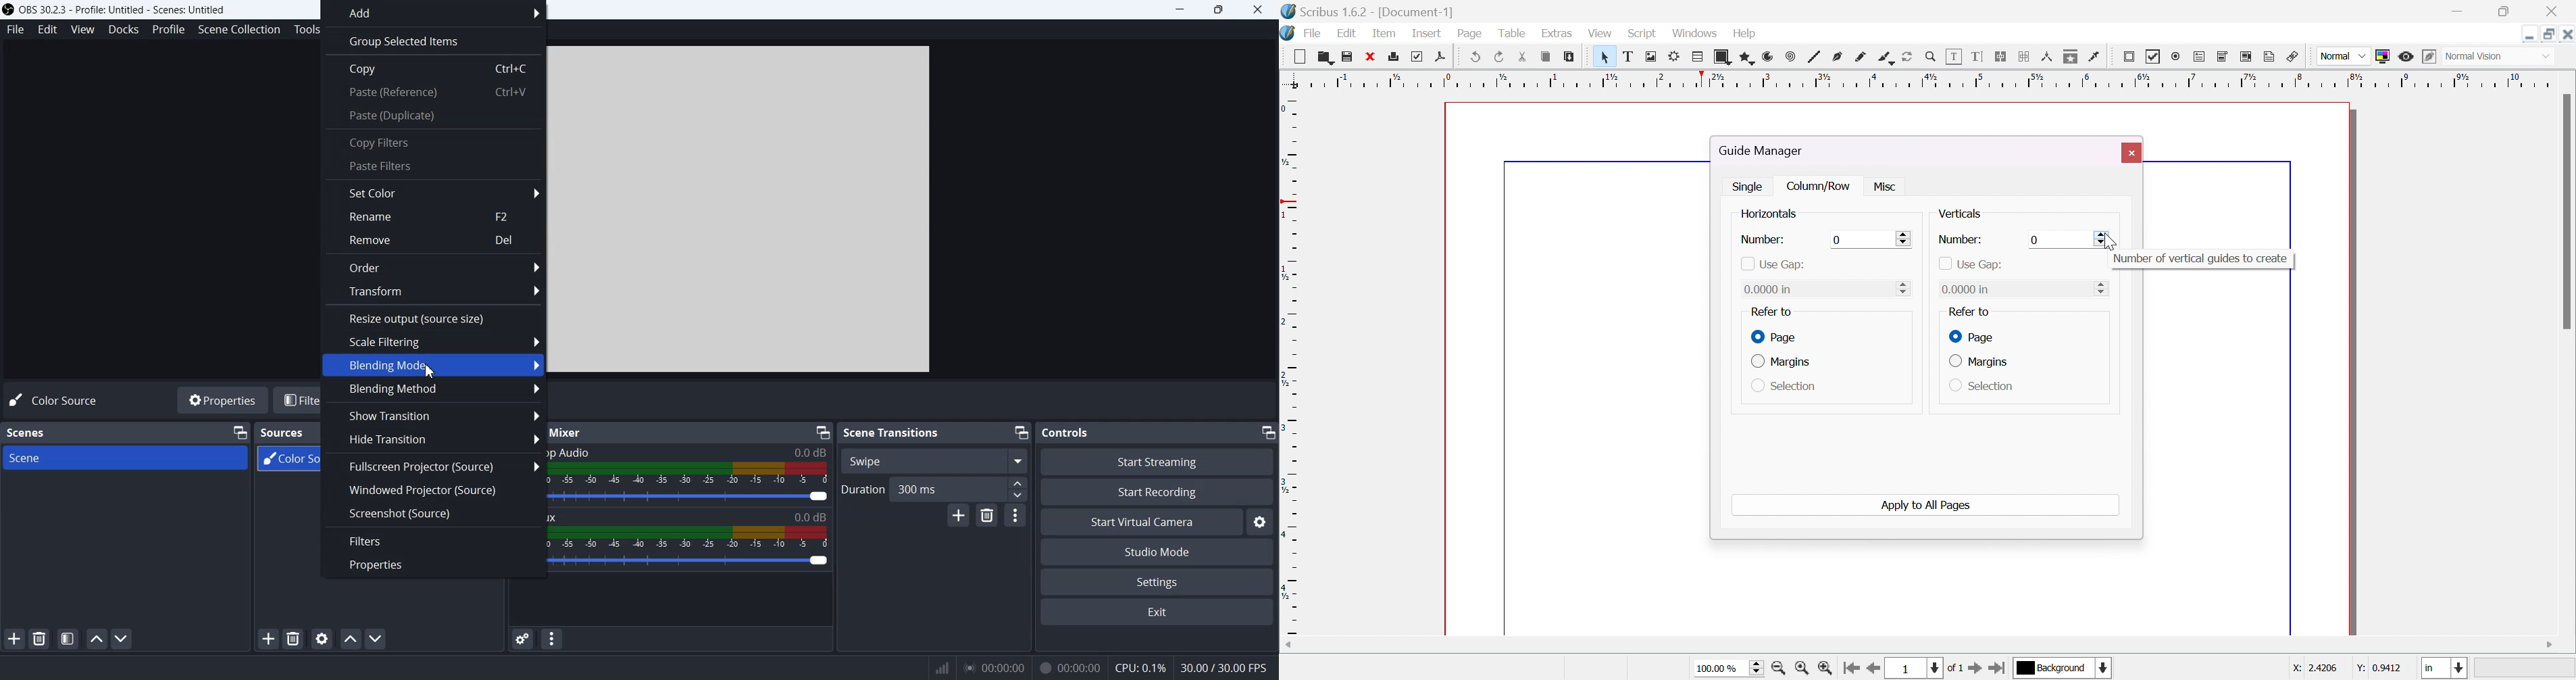 Image resolution: width=2576 pixels, height=700 pixels. What do you see at coordinates (1970, 336) in the screenshot?
I see `page` at bounding box center [1970, 336].